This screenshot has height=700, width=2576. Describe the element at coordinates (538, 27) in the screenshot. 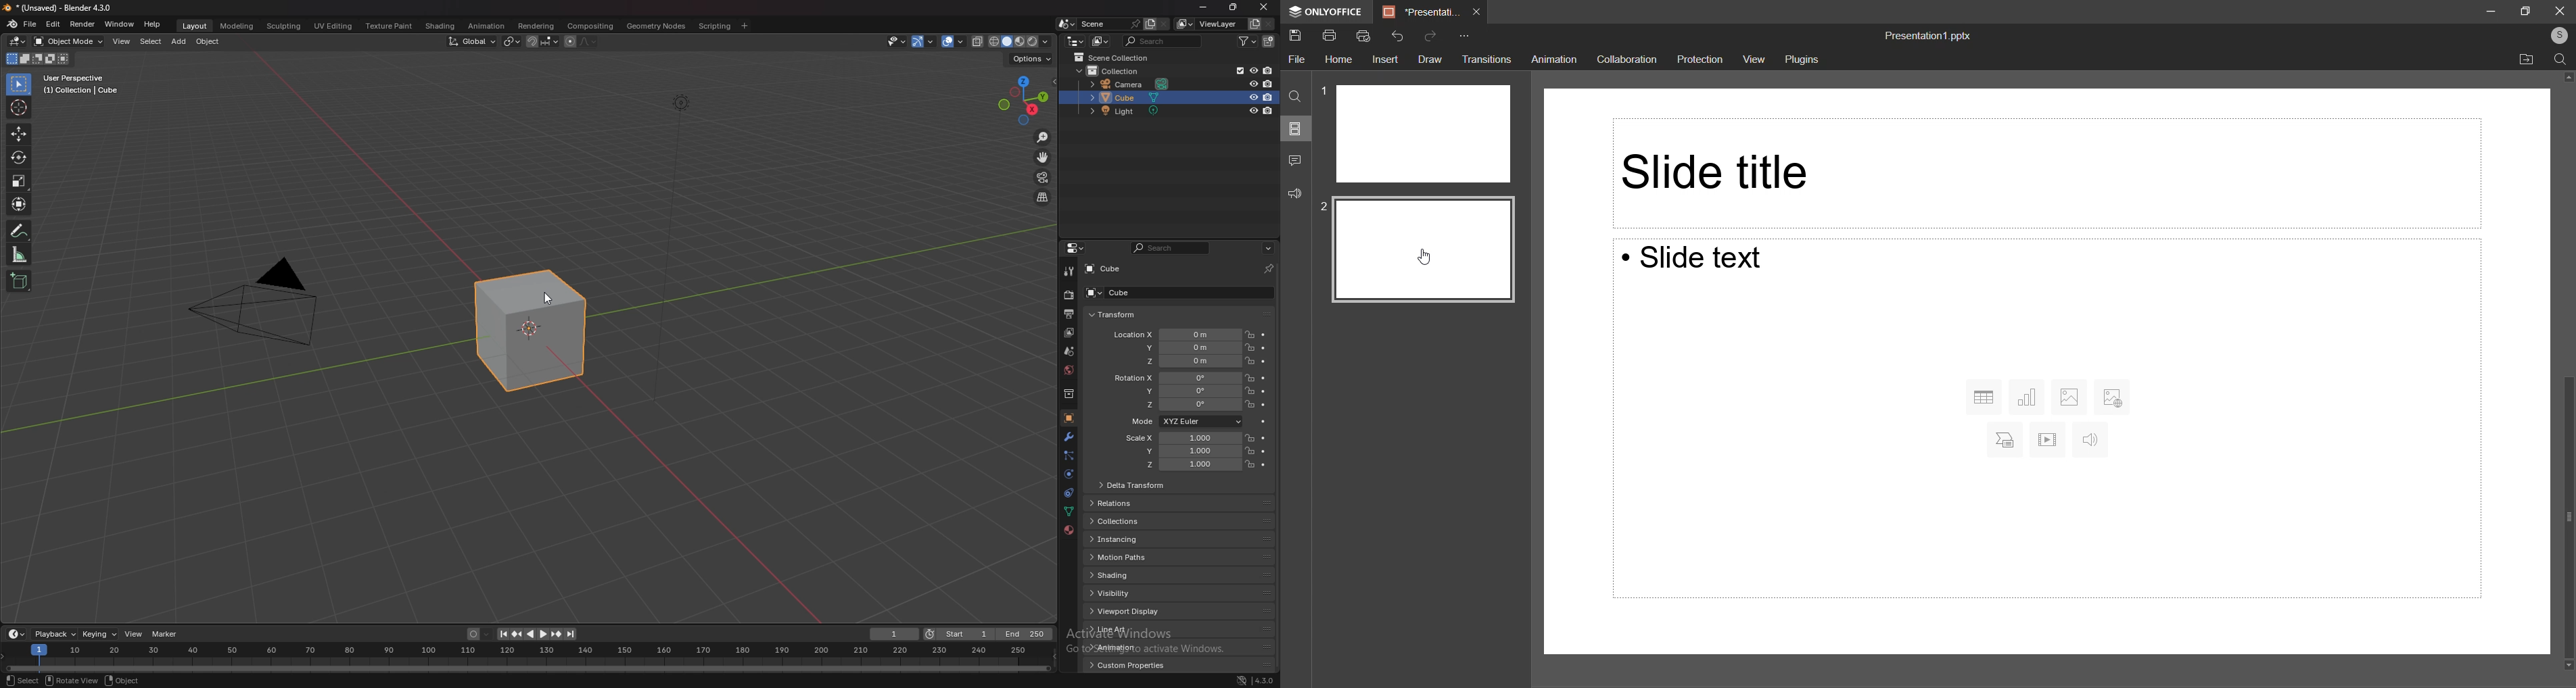

I see `rendering` at that location.